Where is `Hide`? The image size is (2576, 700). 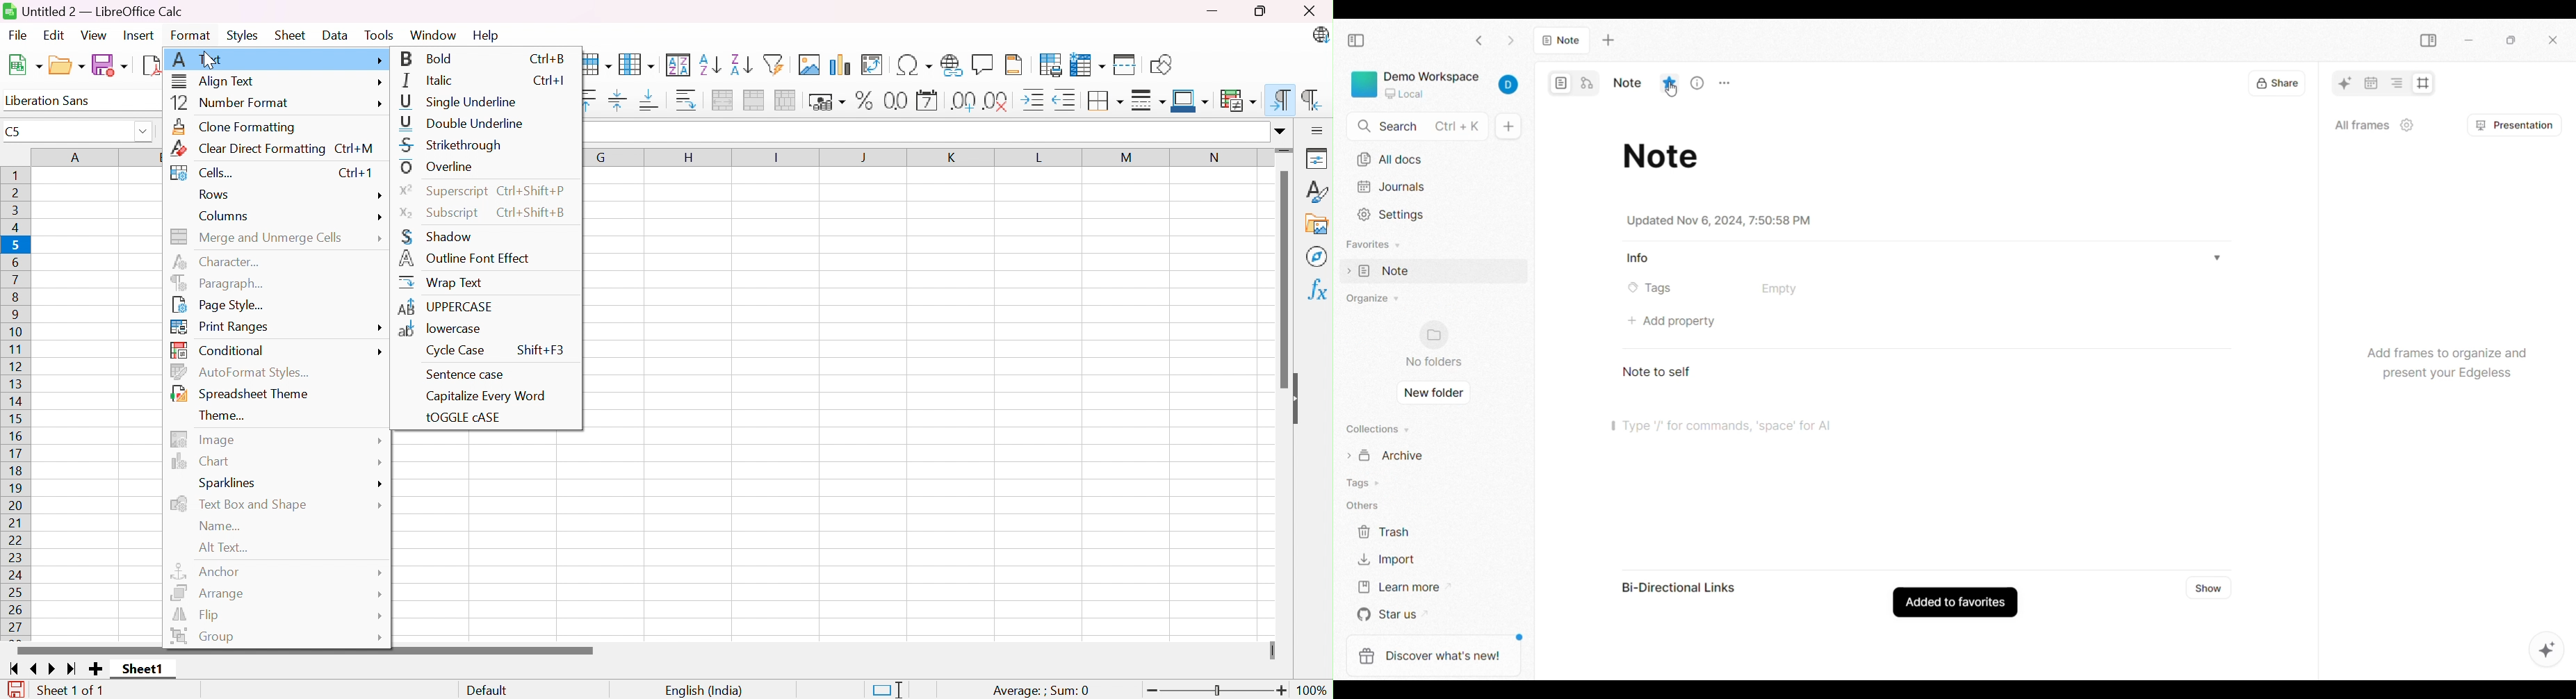
Hide is located at coordinates (1301, 397).